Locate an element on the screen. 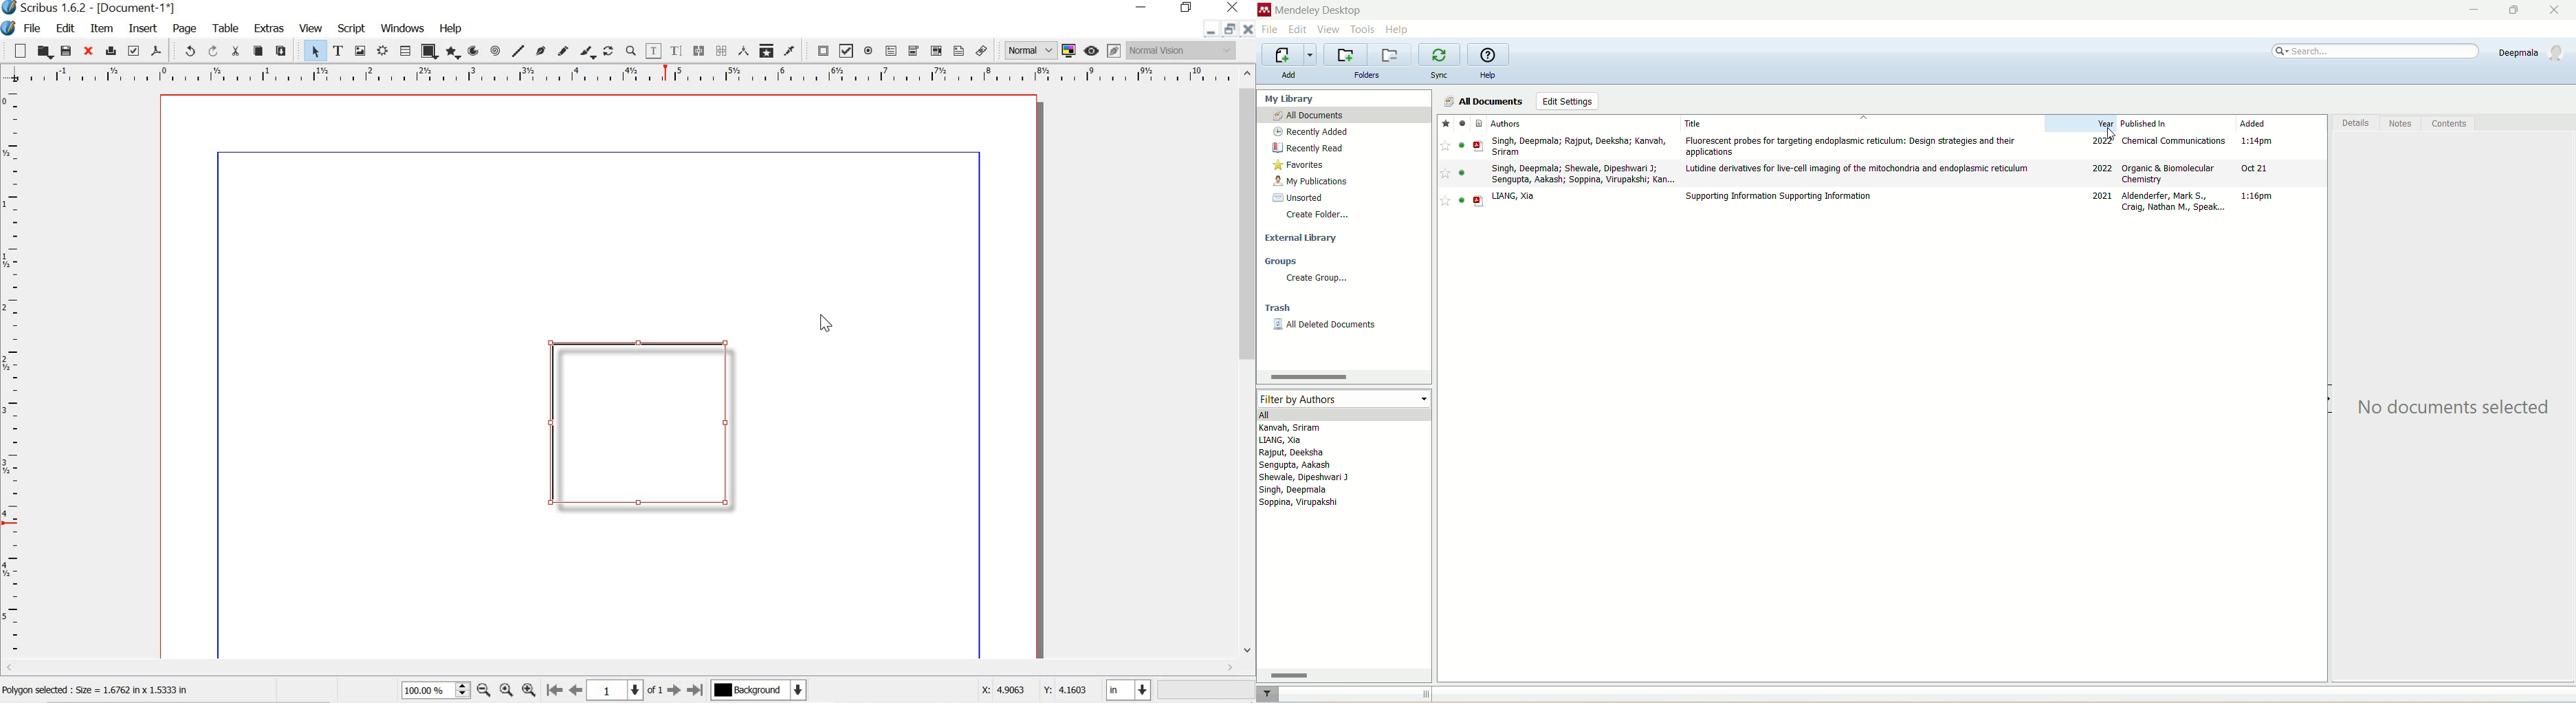  go to the perious page is located at coordinates (578, 691).